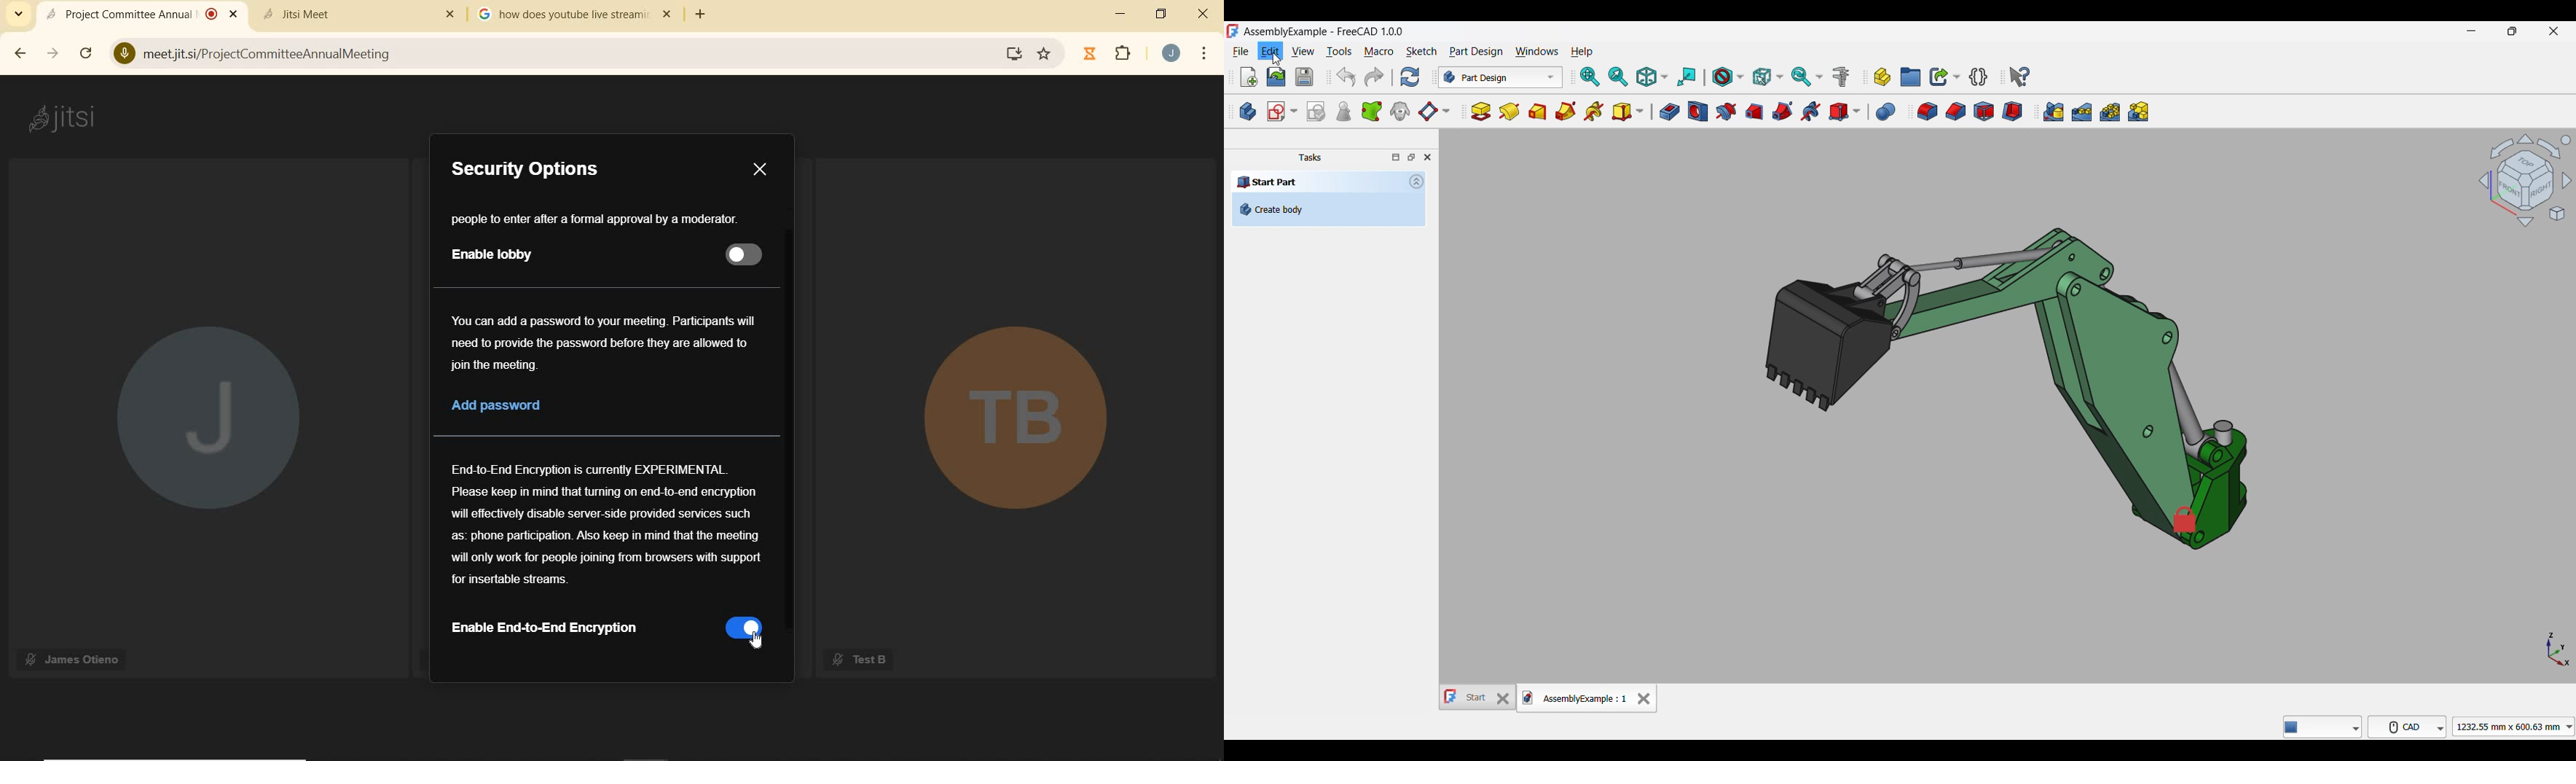 This screenshot has width=2576, height=784. Describe the element at coordinates (1687, 78) in the screenshot. I see `Align to selection` at that location.